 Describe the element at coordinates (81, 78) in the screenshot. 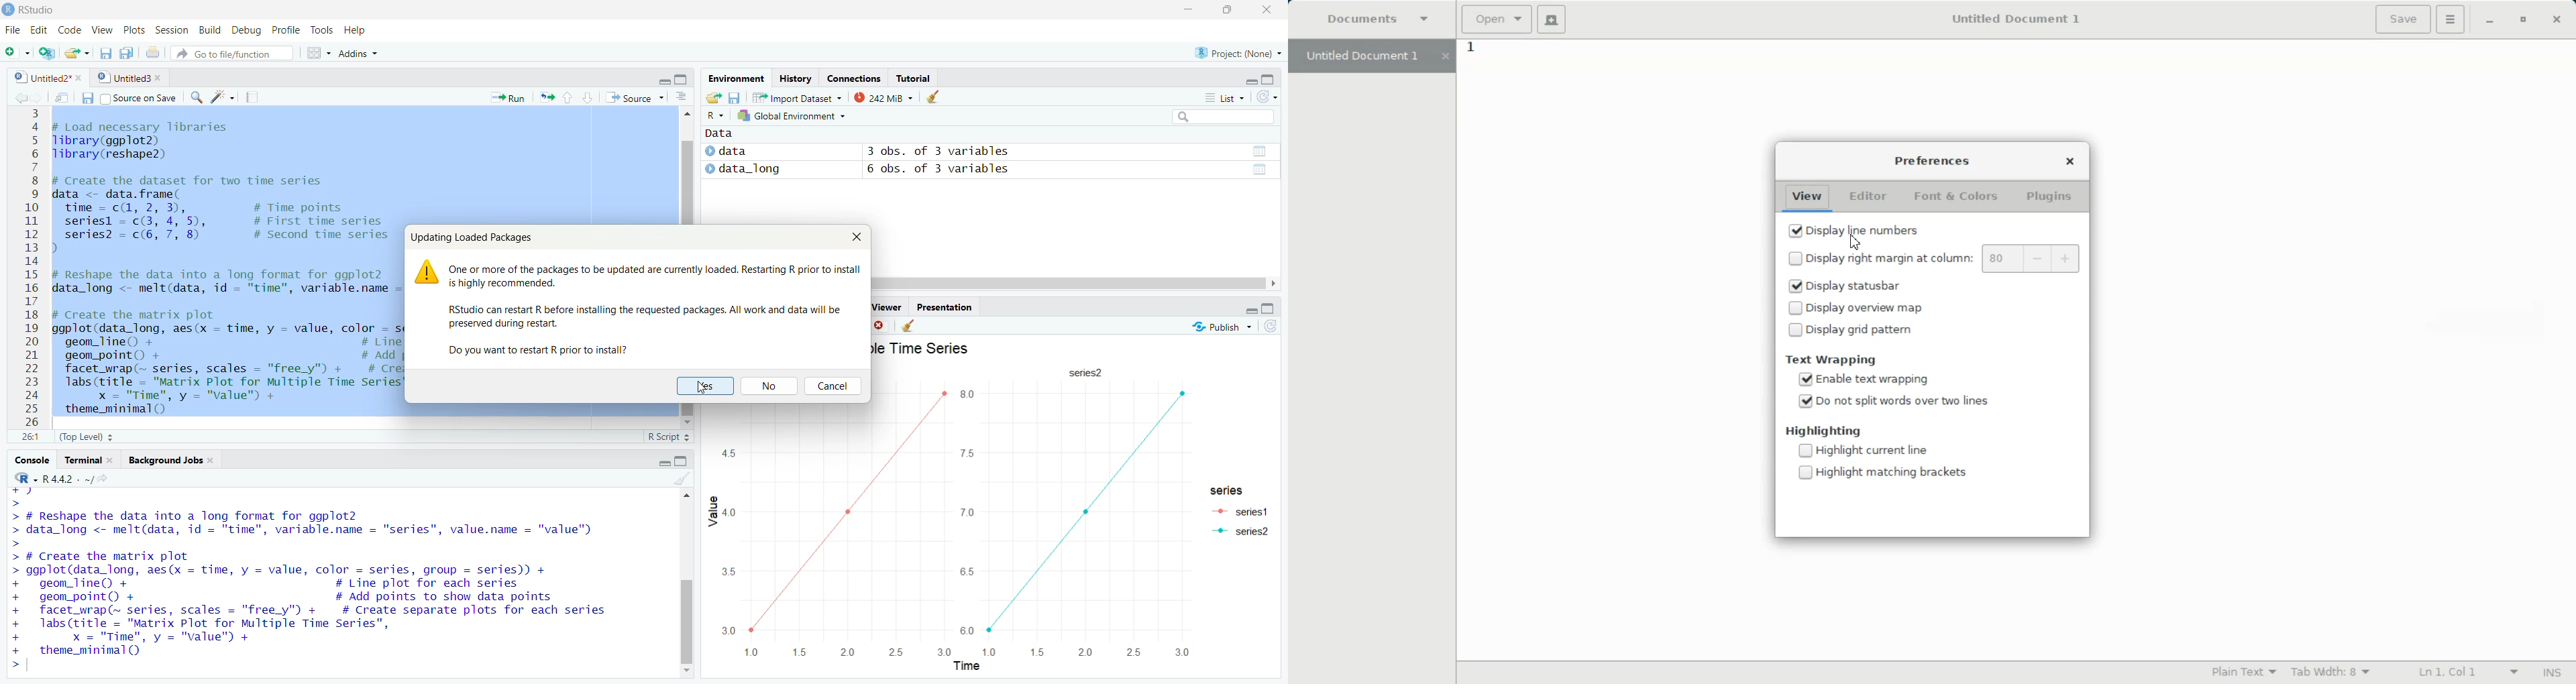

I see `close` at that location.